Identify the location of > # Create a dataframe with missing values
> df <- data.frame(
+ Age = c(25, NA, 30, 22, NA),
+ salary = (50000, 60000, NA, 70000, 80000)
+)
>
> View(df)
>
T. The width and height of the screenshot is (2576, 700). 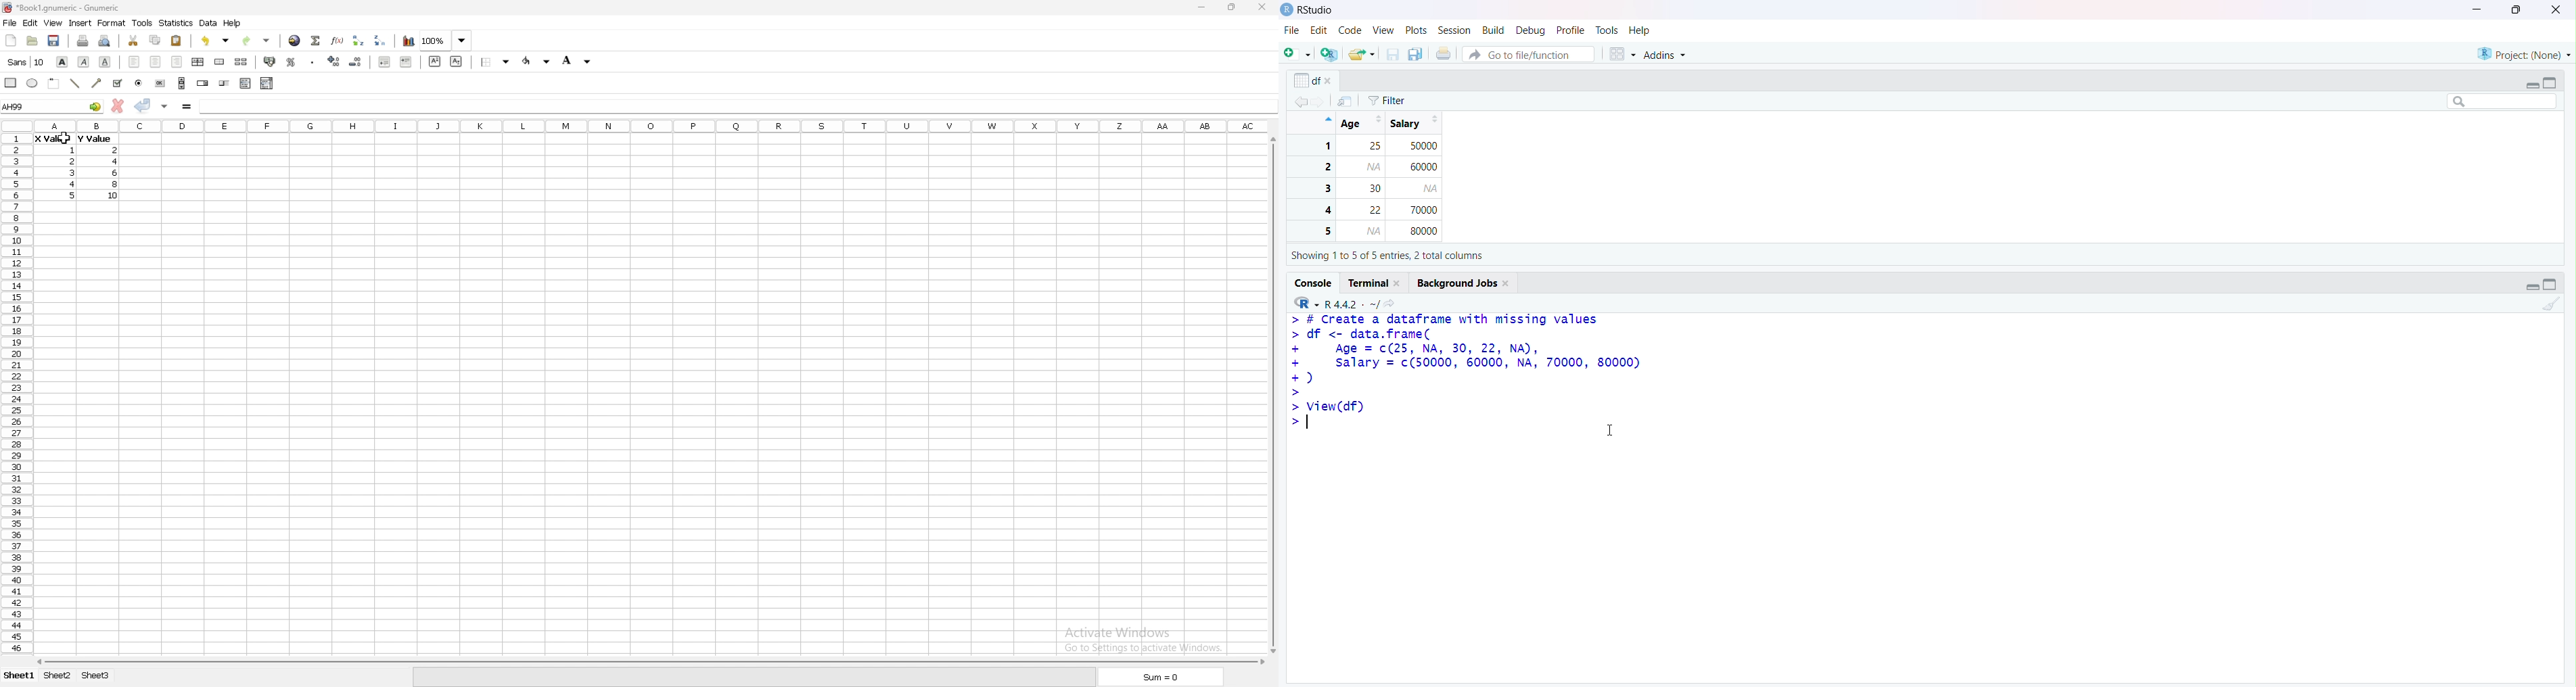
(1482, 373).